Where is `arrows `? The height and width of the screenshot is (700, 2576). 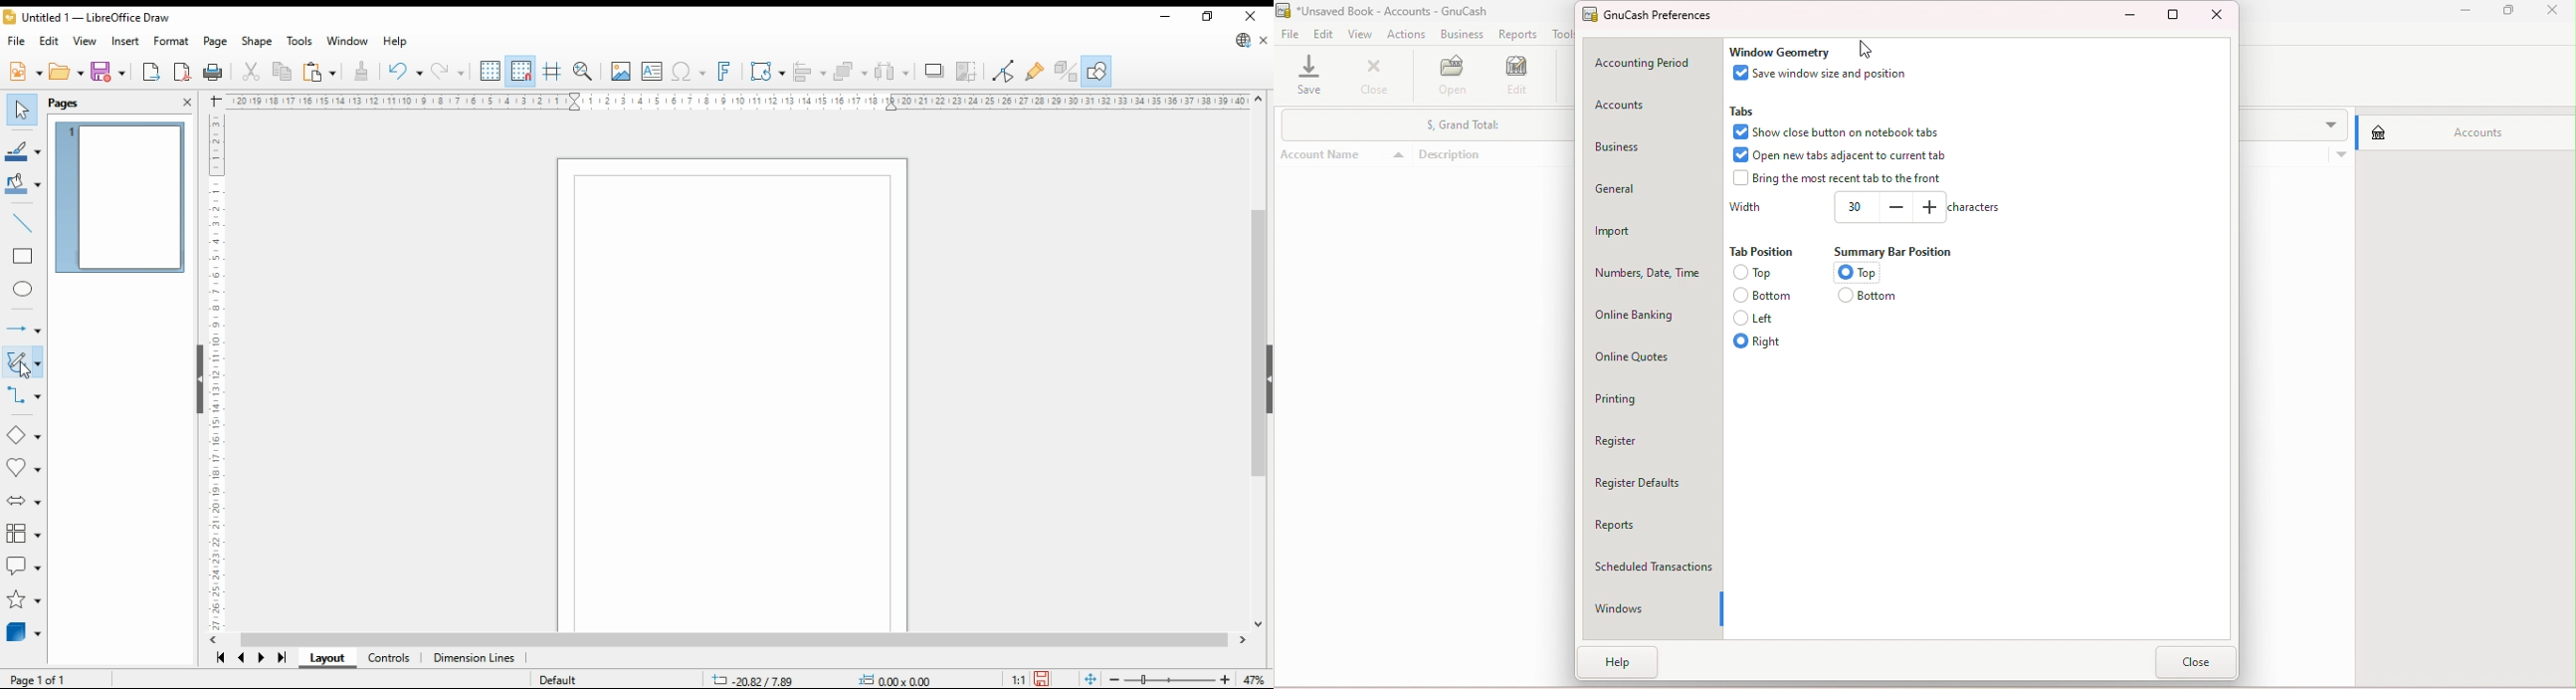
arrows  is located at coordinates (22, 328).